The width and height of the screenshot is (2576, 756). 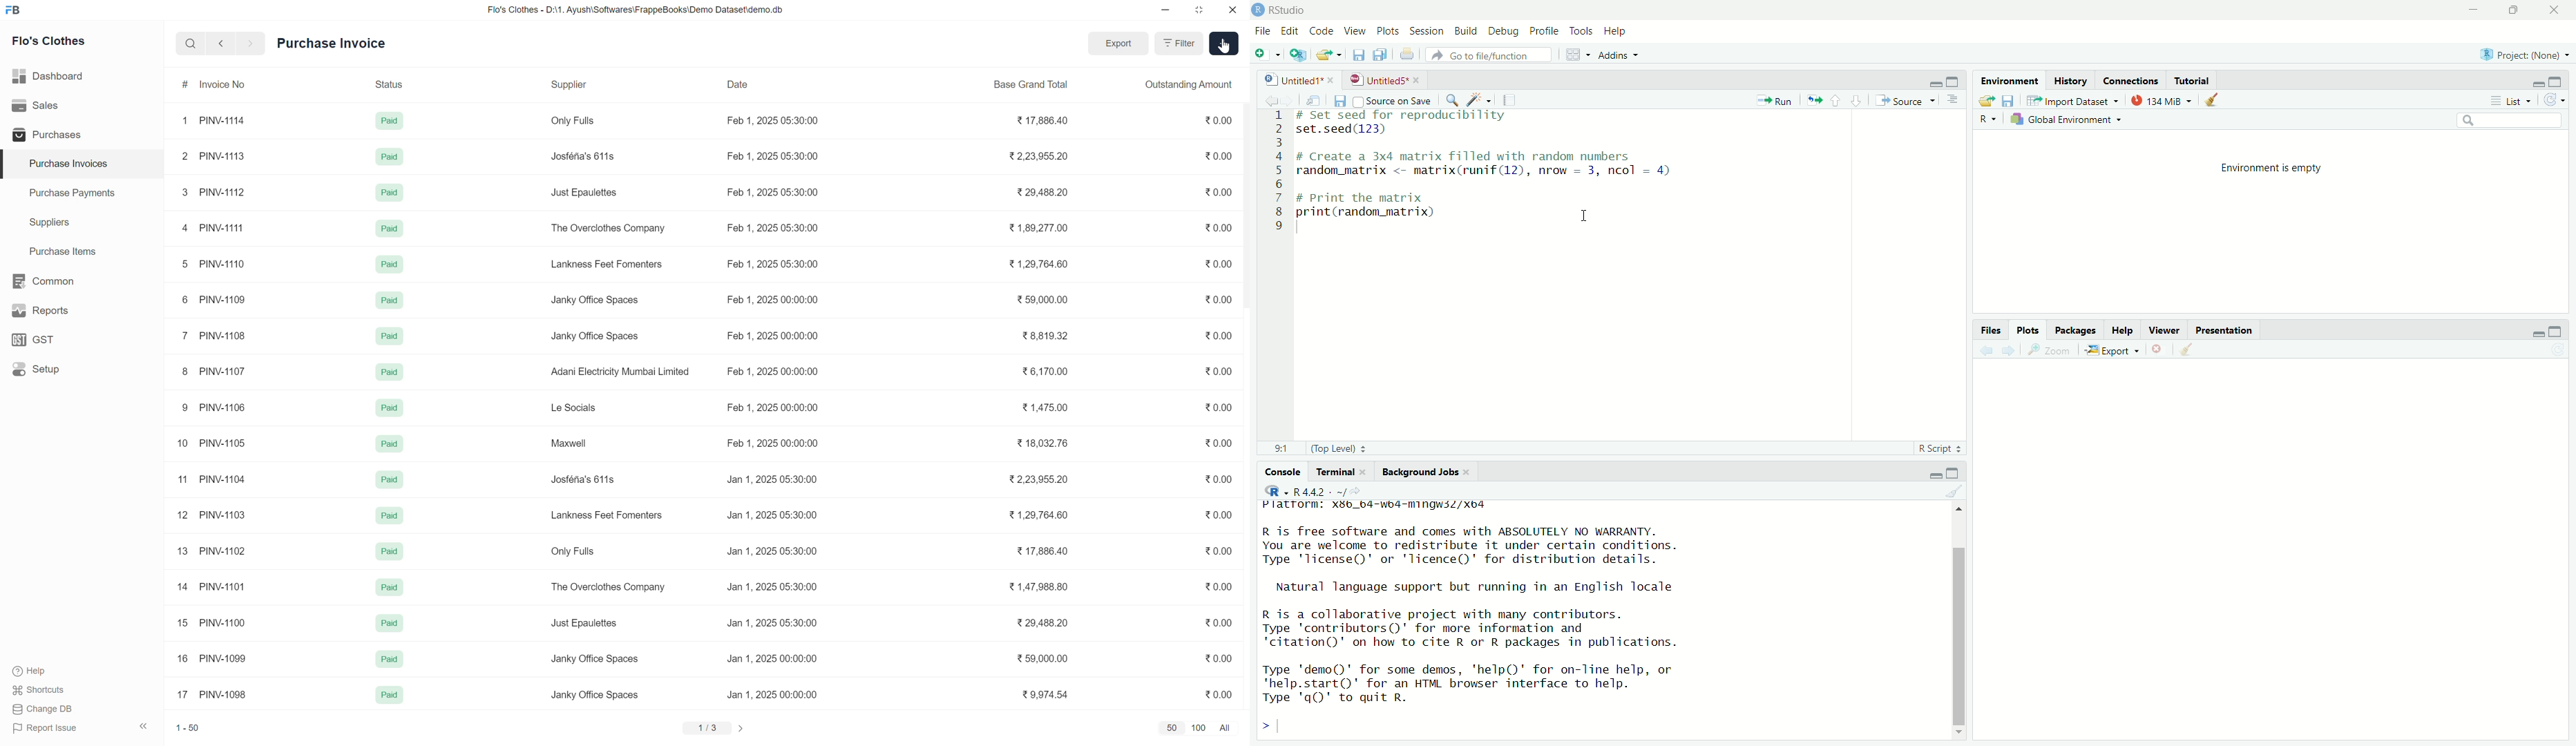 I want to click on Josféria's 611s, so click(x=582, y=479).